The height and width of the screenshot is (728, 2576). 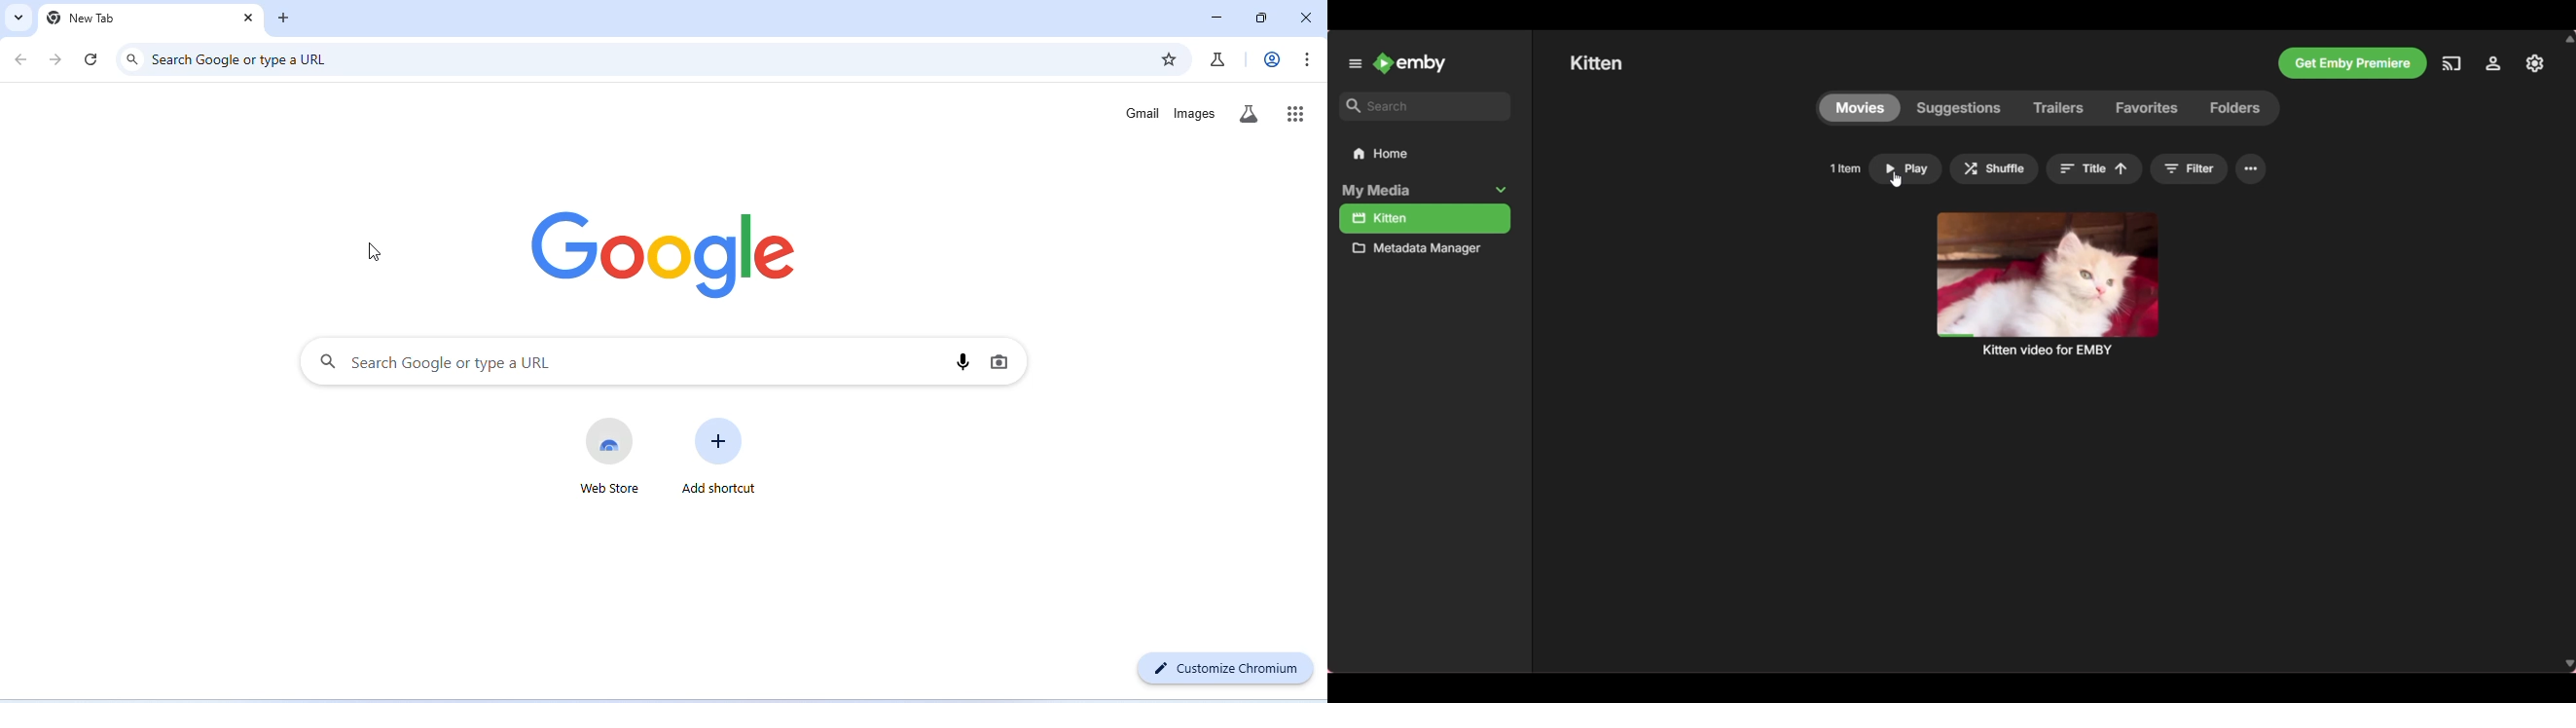 What do you see at coordinates (434, 361) in the screenshot?
I see `search Google or type a URL` at bounding box center [434, 361].